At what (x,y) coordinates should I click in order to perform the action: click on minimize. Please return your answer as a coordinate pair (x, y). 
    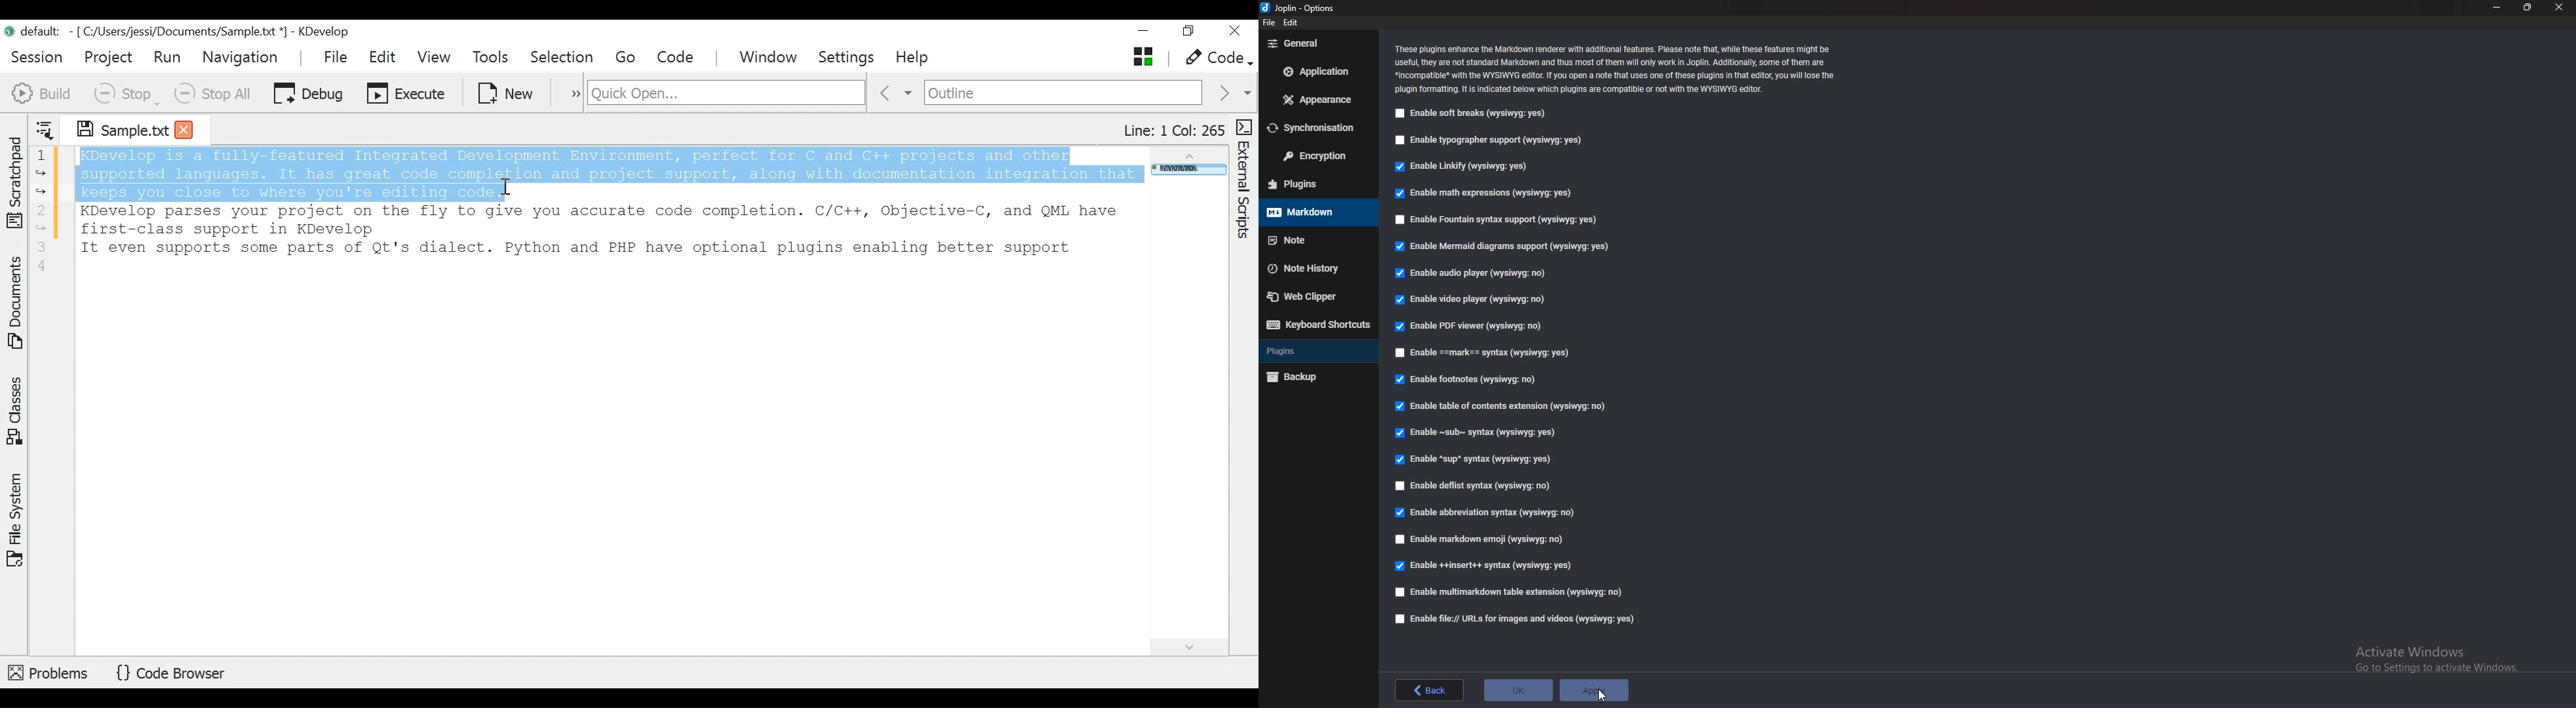
    Looking at the image, I should click on (2496, 8).